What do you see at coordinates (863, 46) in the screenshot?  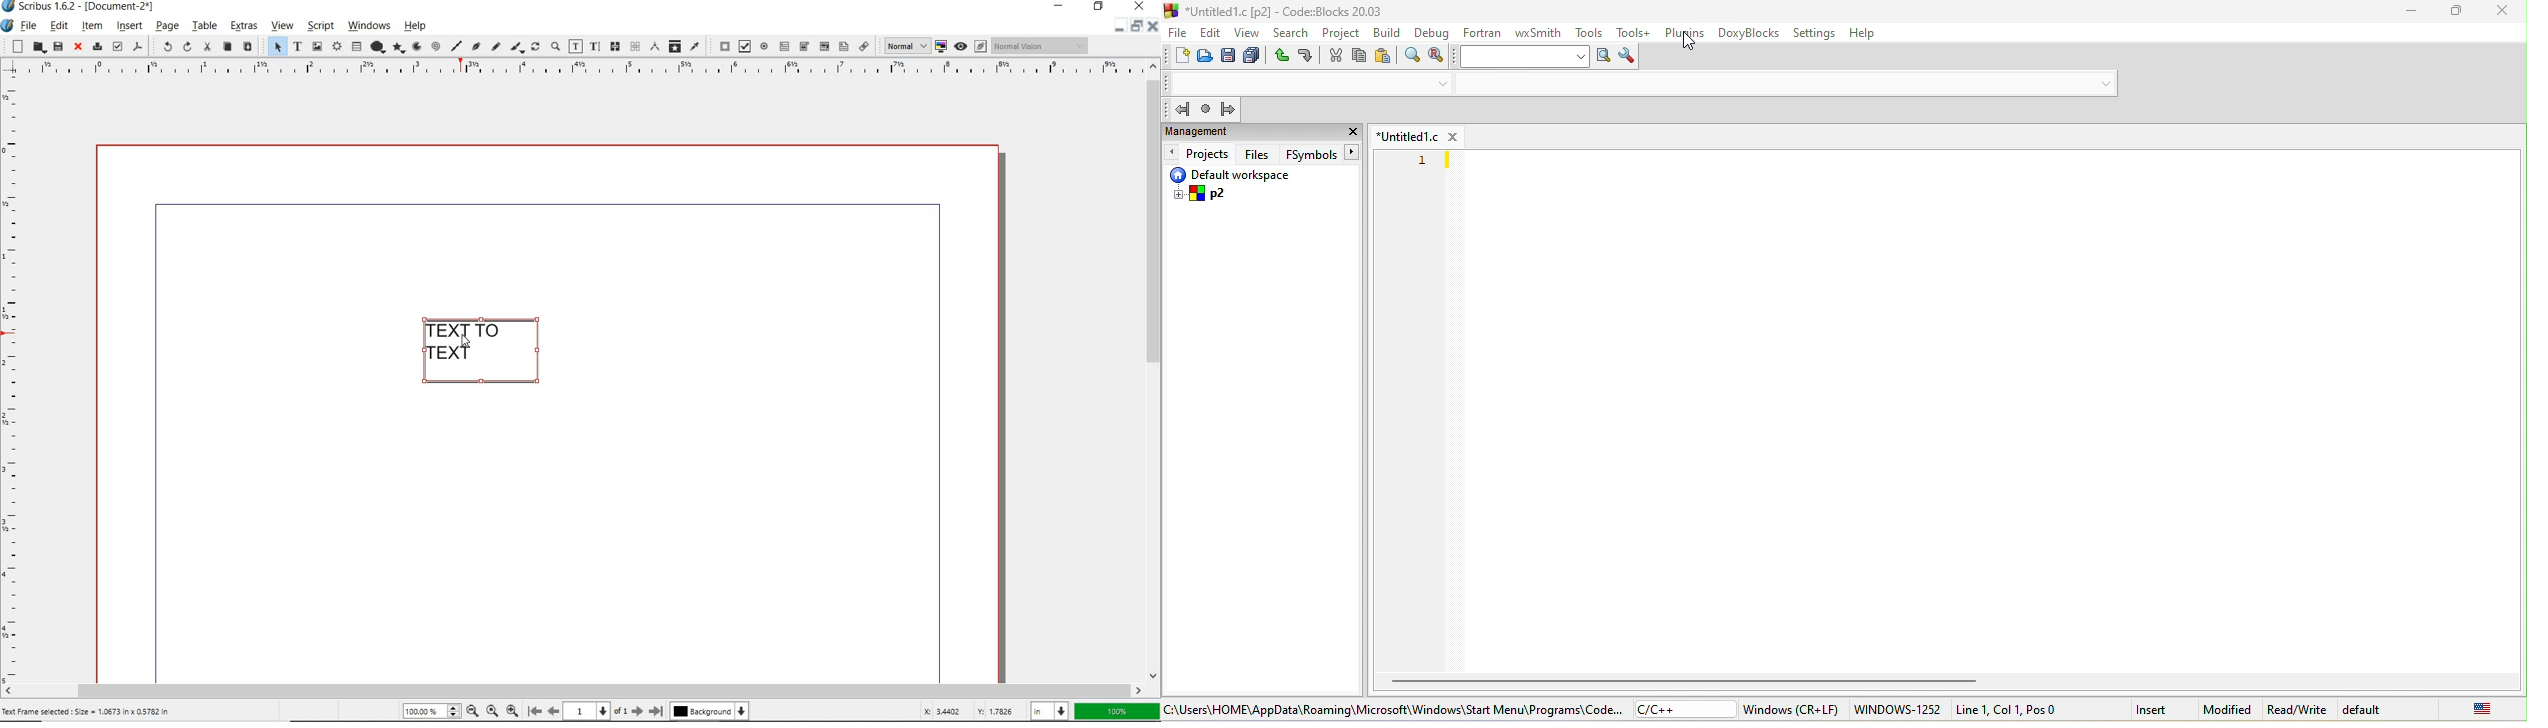 I see `link annotation` at bounding box center [863, 46].